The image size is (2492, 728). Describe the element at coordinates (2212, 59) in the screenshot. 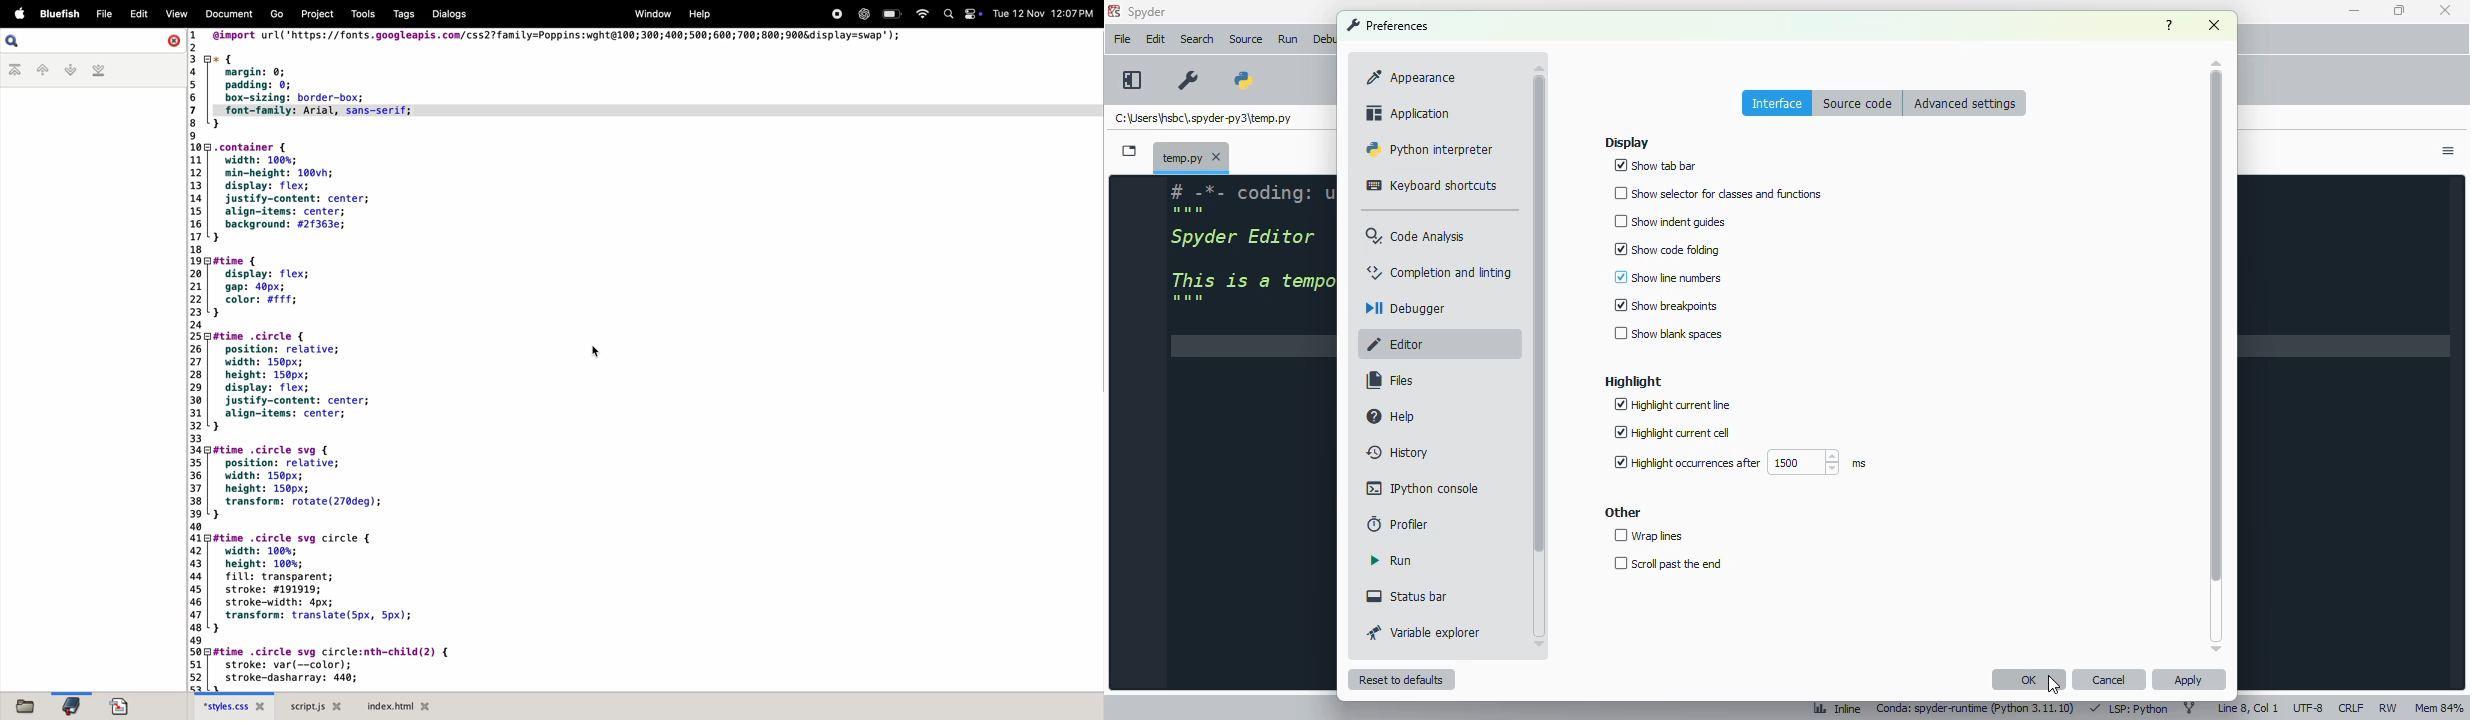

I see `Up` at that location.